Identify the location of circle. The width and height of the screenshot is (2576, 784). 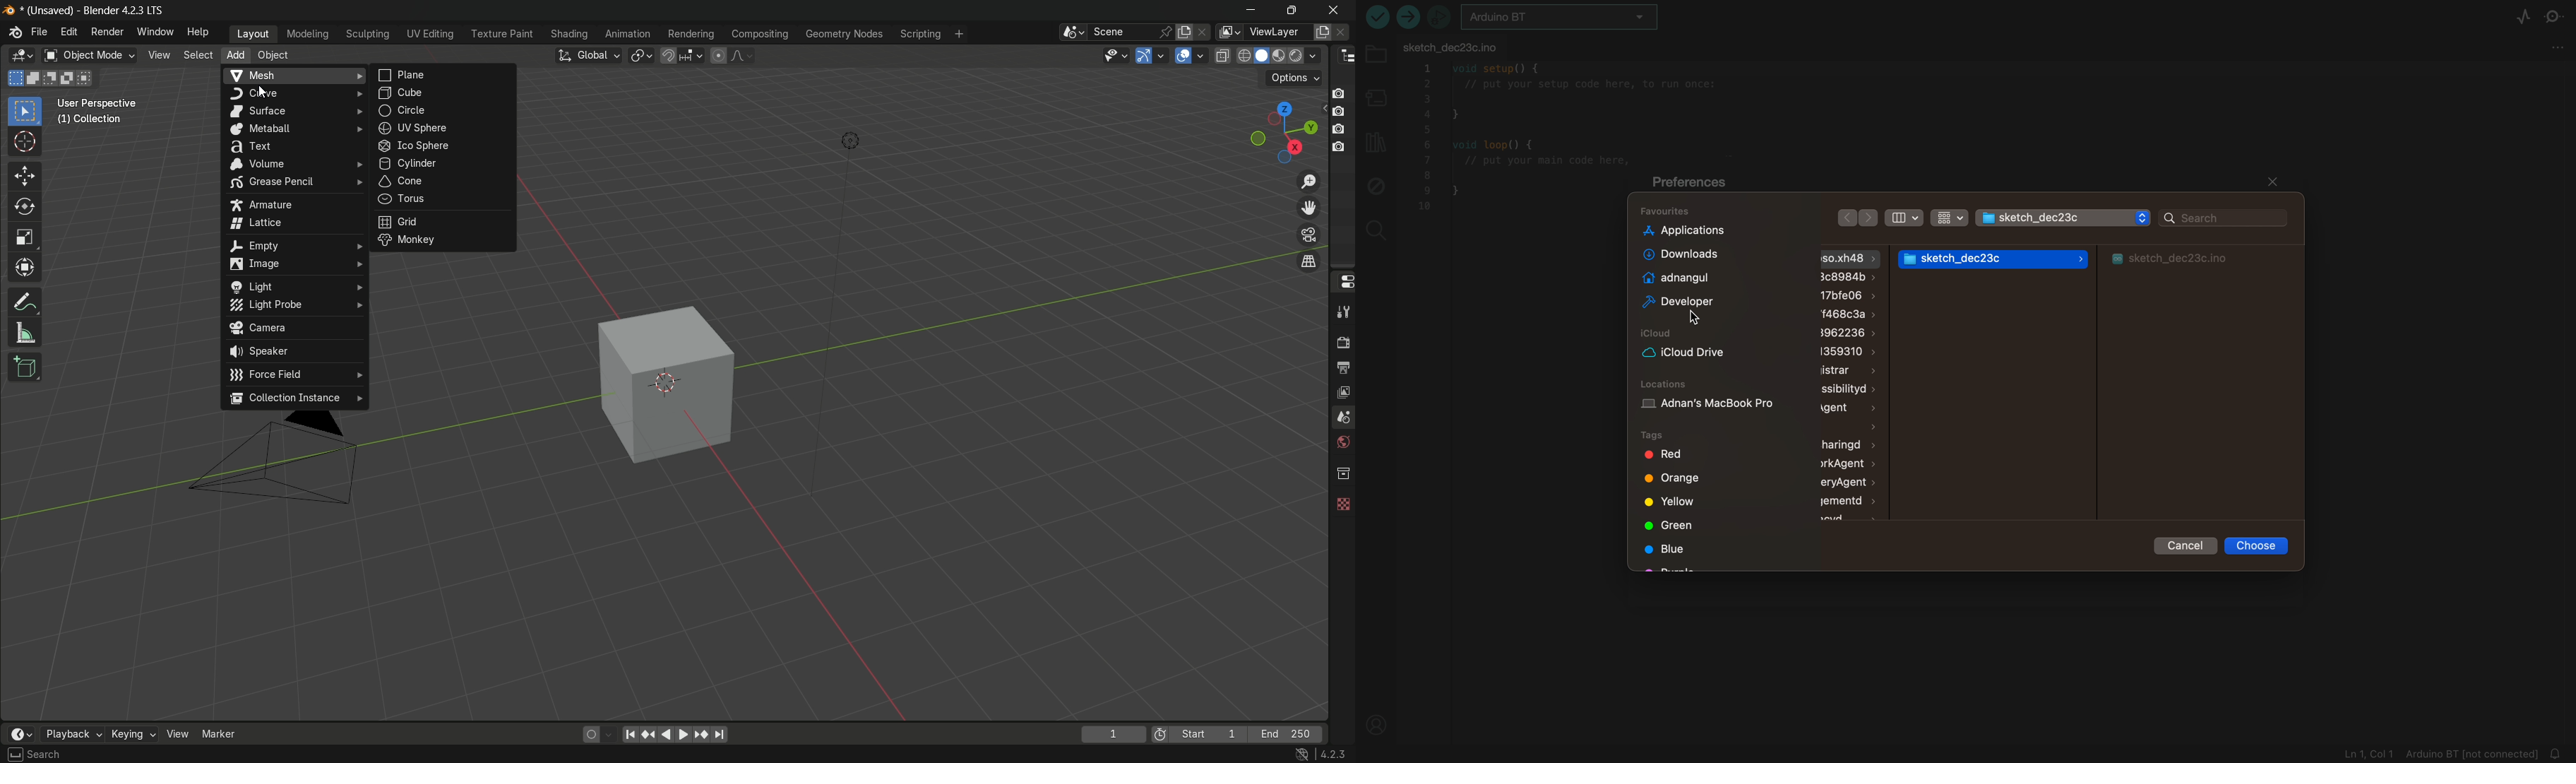
(441, 110).